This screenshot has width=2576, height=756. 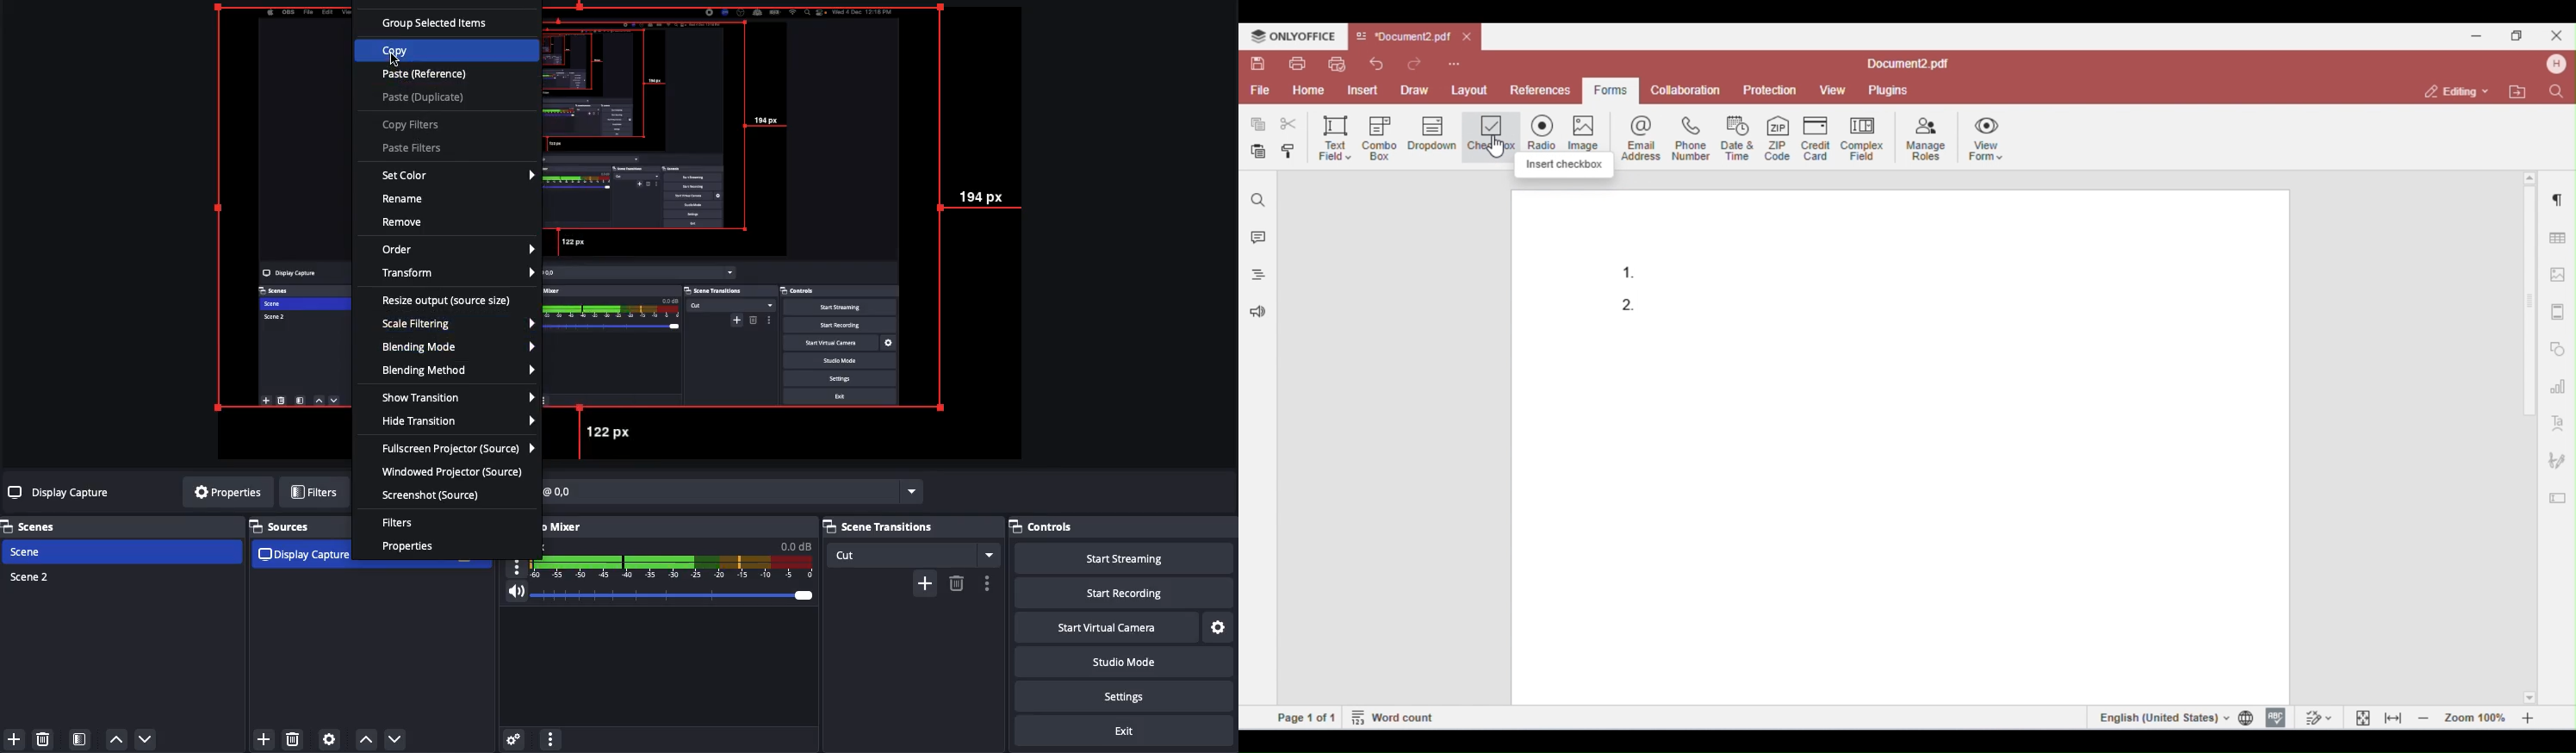 What do you see at coordinates (295, 739) in the screenshot?
I see `delete` at bounding box center [295, 739].